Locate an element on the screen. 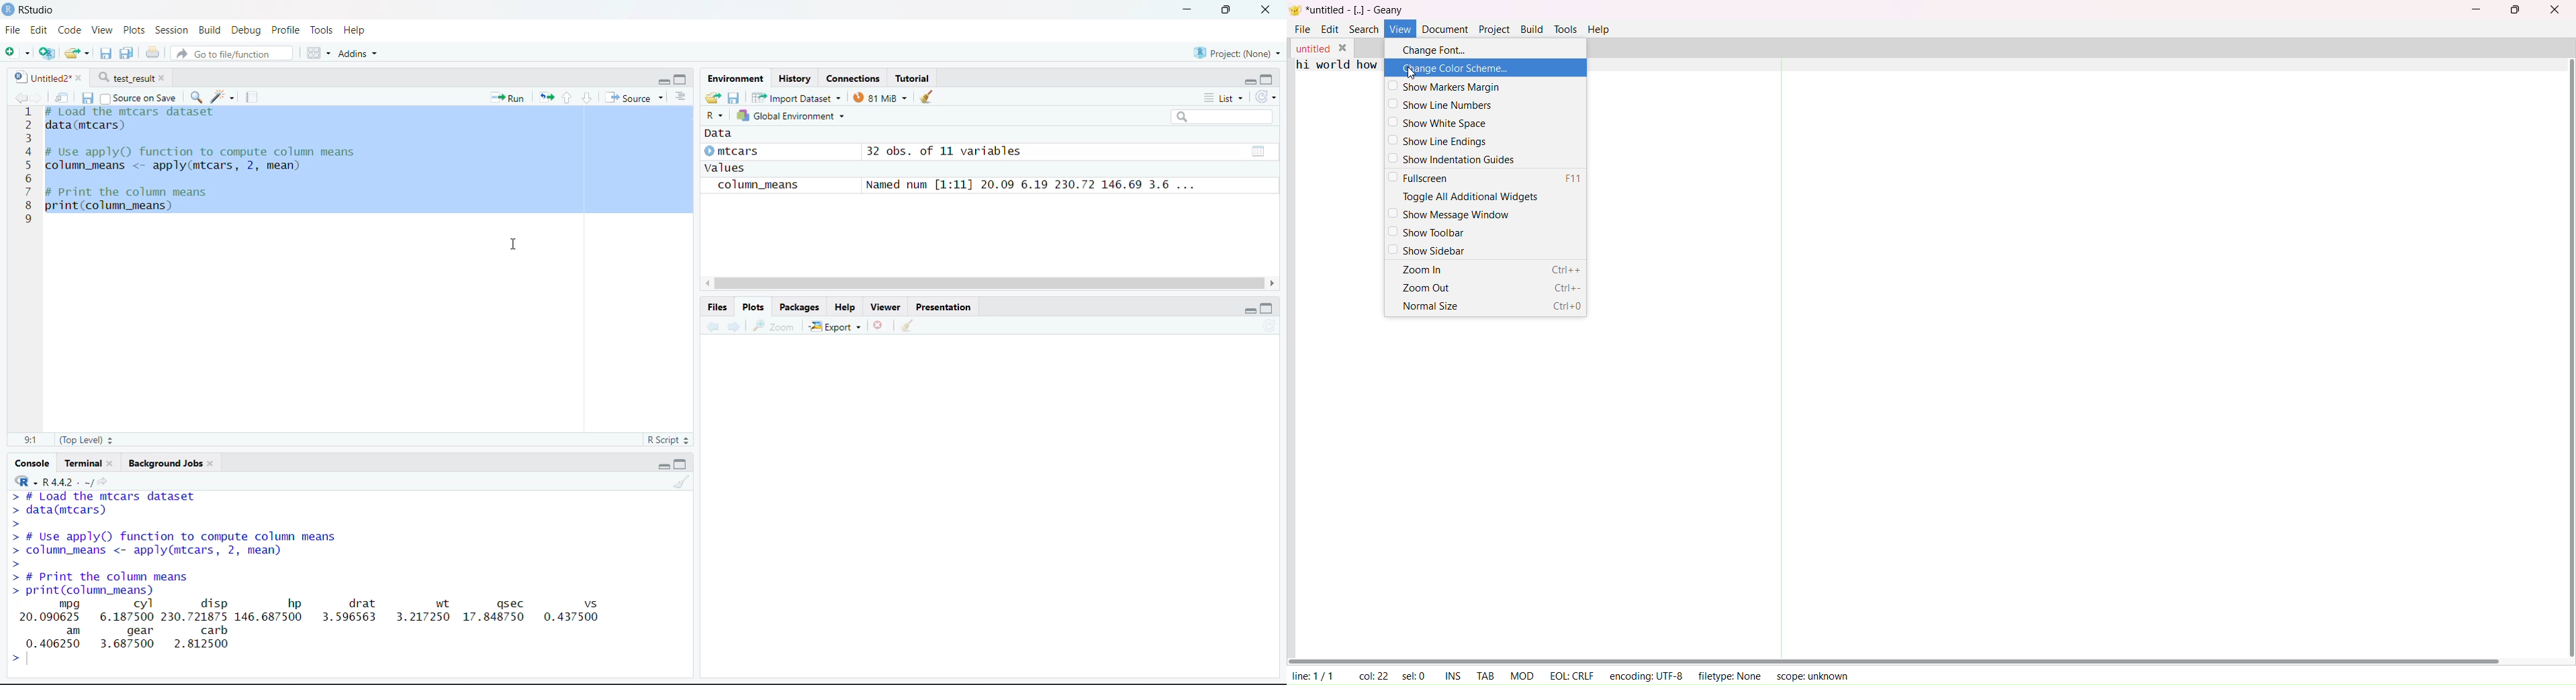 This screenshot has height=700, width=2576. - # Load the mtcars dataset

- data(mtcars)

- # Use apply) function to compute column means

- column_means <- apply(mtcars, 2, mean)

- # Print the column means

- print (column_means)
mpg cyl disp hp drat wt gsec vs

20.090625 6.187500 230.721875 146.687500 3.596563 3.217250 17.848750 0.437500
am gear carb

0.406250 3.687500 2.812500 is located at coordinates (317, 572).